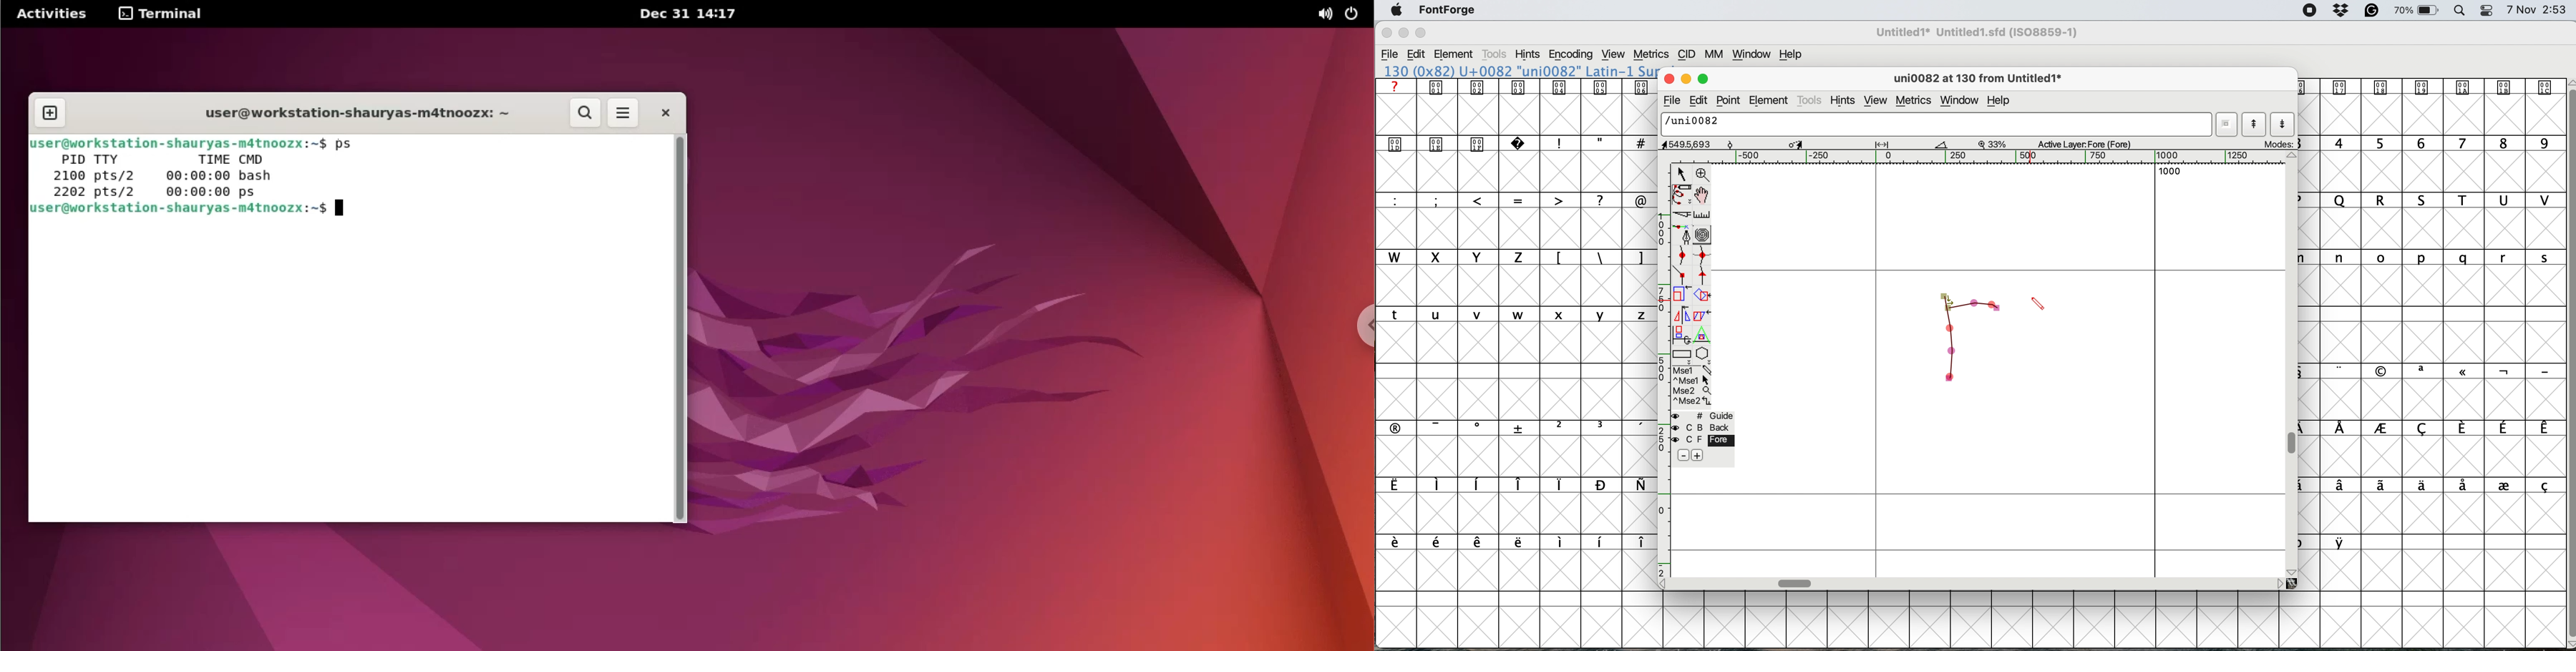 This screenshot has width=2576, height=672. What do you see at coordinates (1598, 143) in the screenshot?
I see `special characters` at bounding box center [1598, 143].